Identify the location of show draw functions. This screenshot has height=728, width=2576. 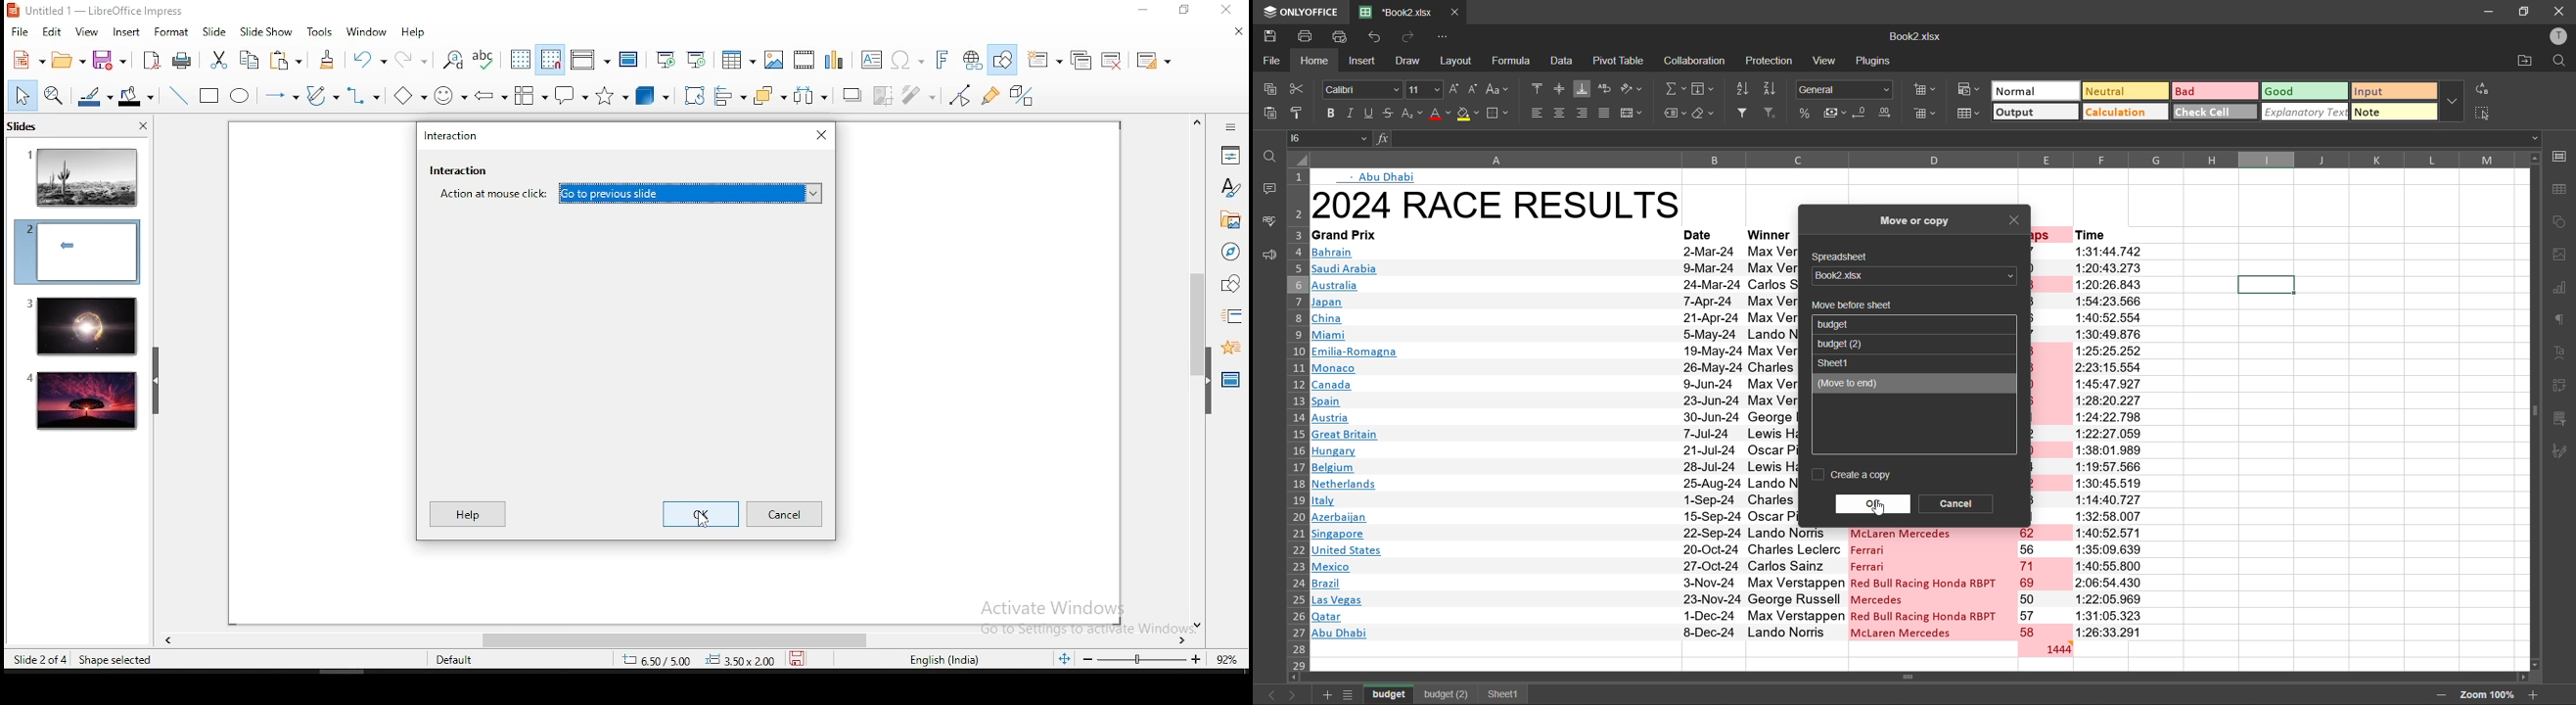
(1006, 61).